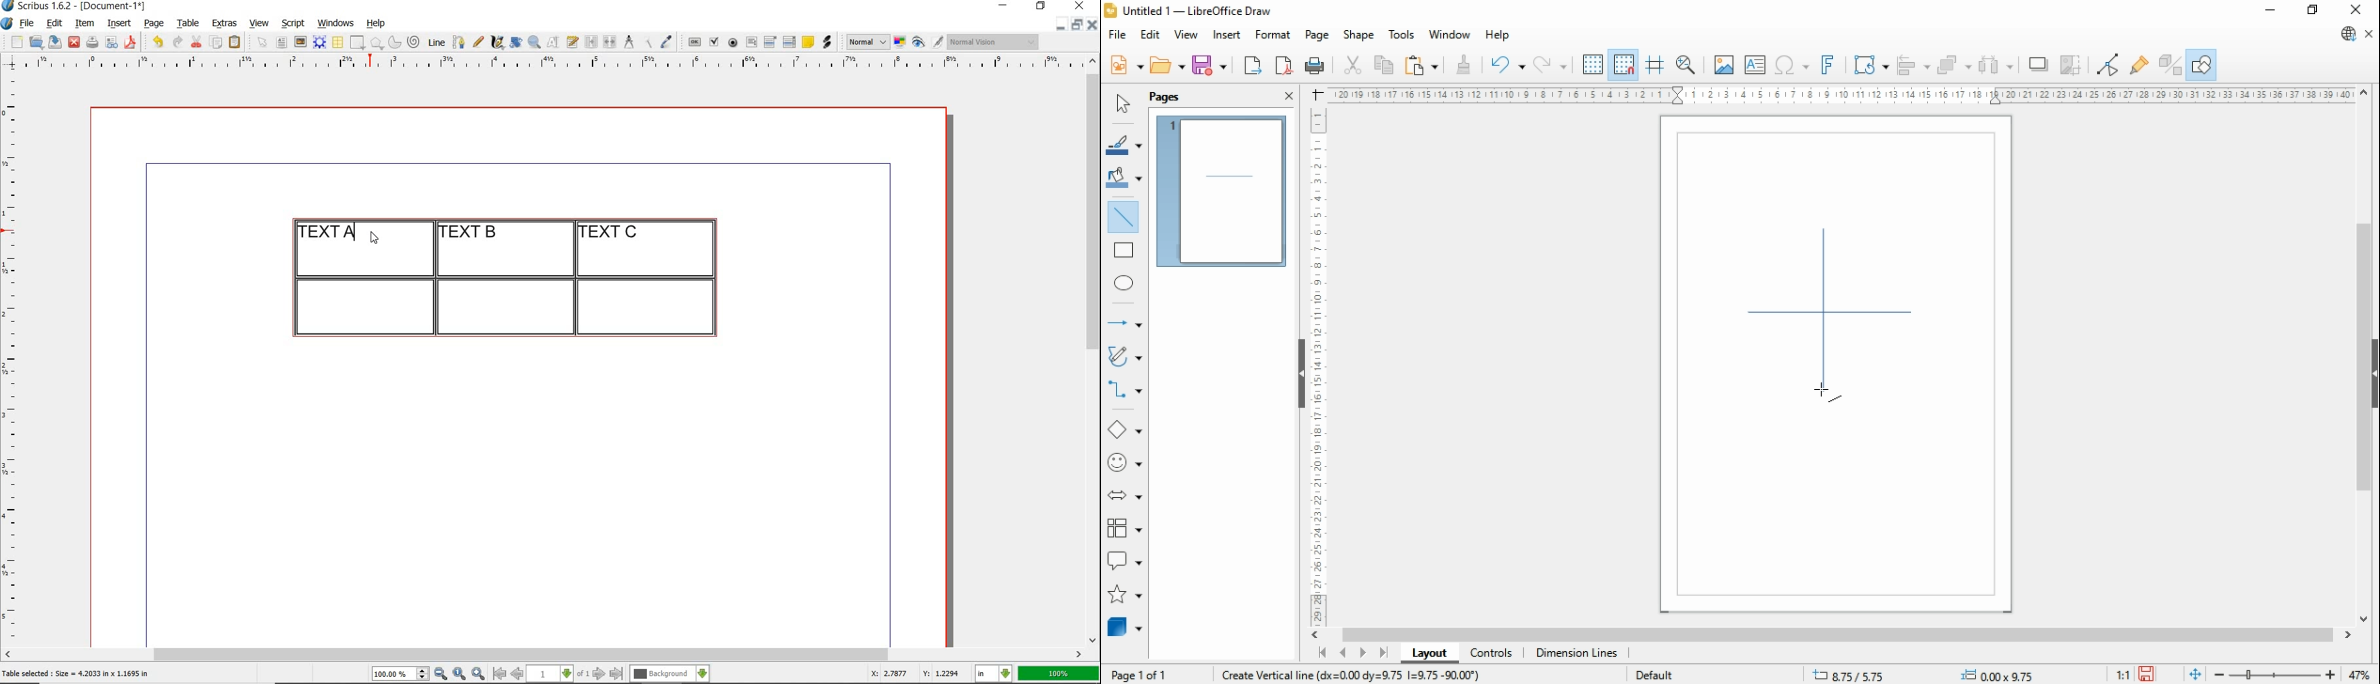 This screenshot has height=700, width=2380. What do you see at coordinates (713, 43) in the screenshot?
I see `pdf check box` at bounding box center [713, 43].